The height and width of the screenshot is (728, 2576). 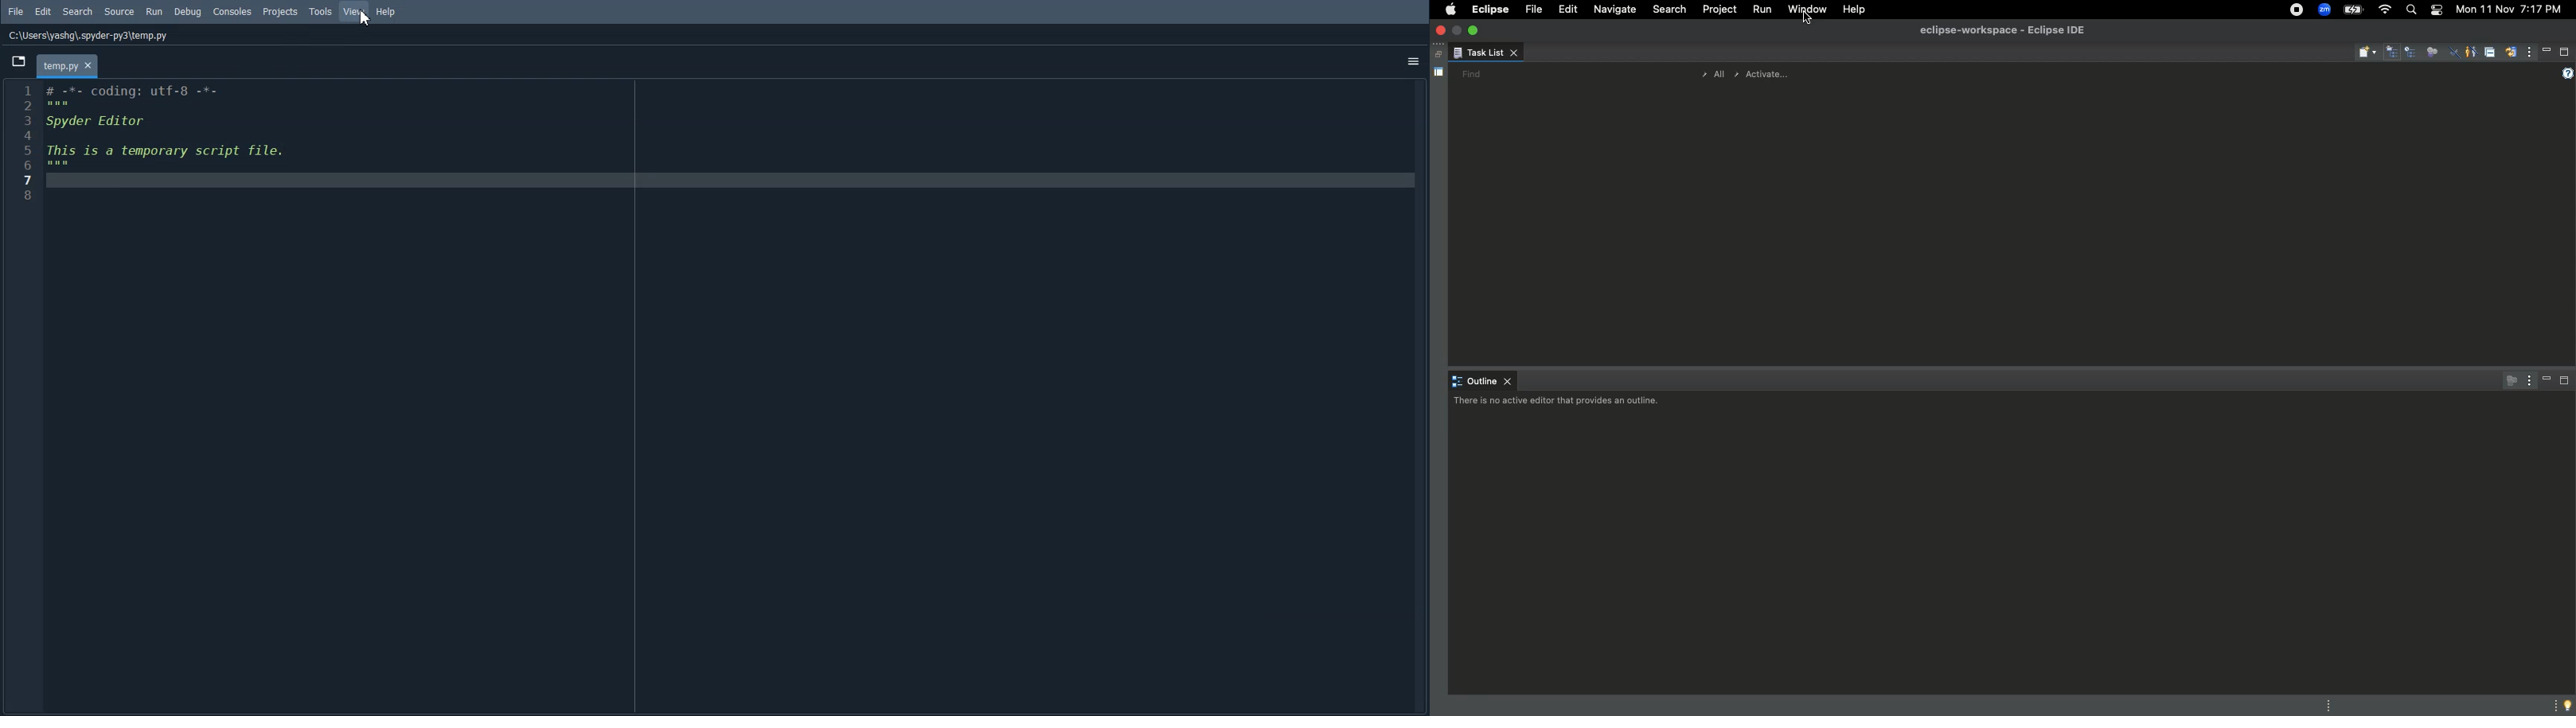 What do you see at coordinates (1717, 12) in the screenshot?
I see `Project` at bounding box center [1717, 12].